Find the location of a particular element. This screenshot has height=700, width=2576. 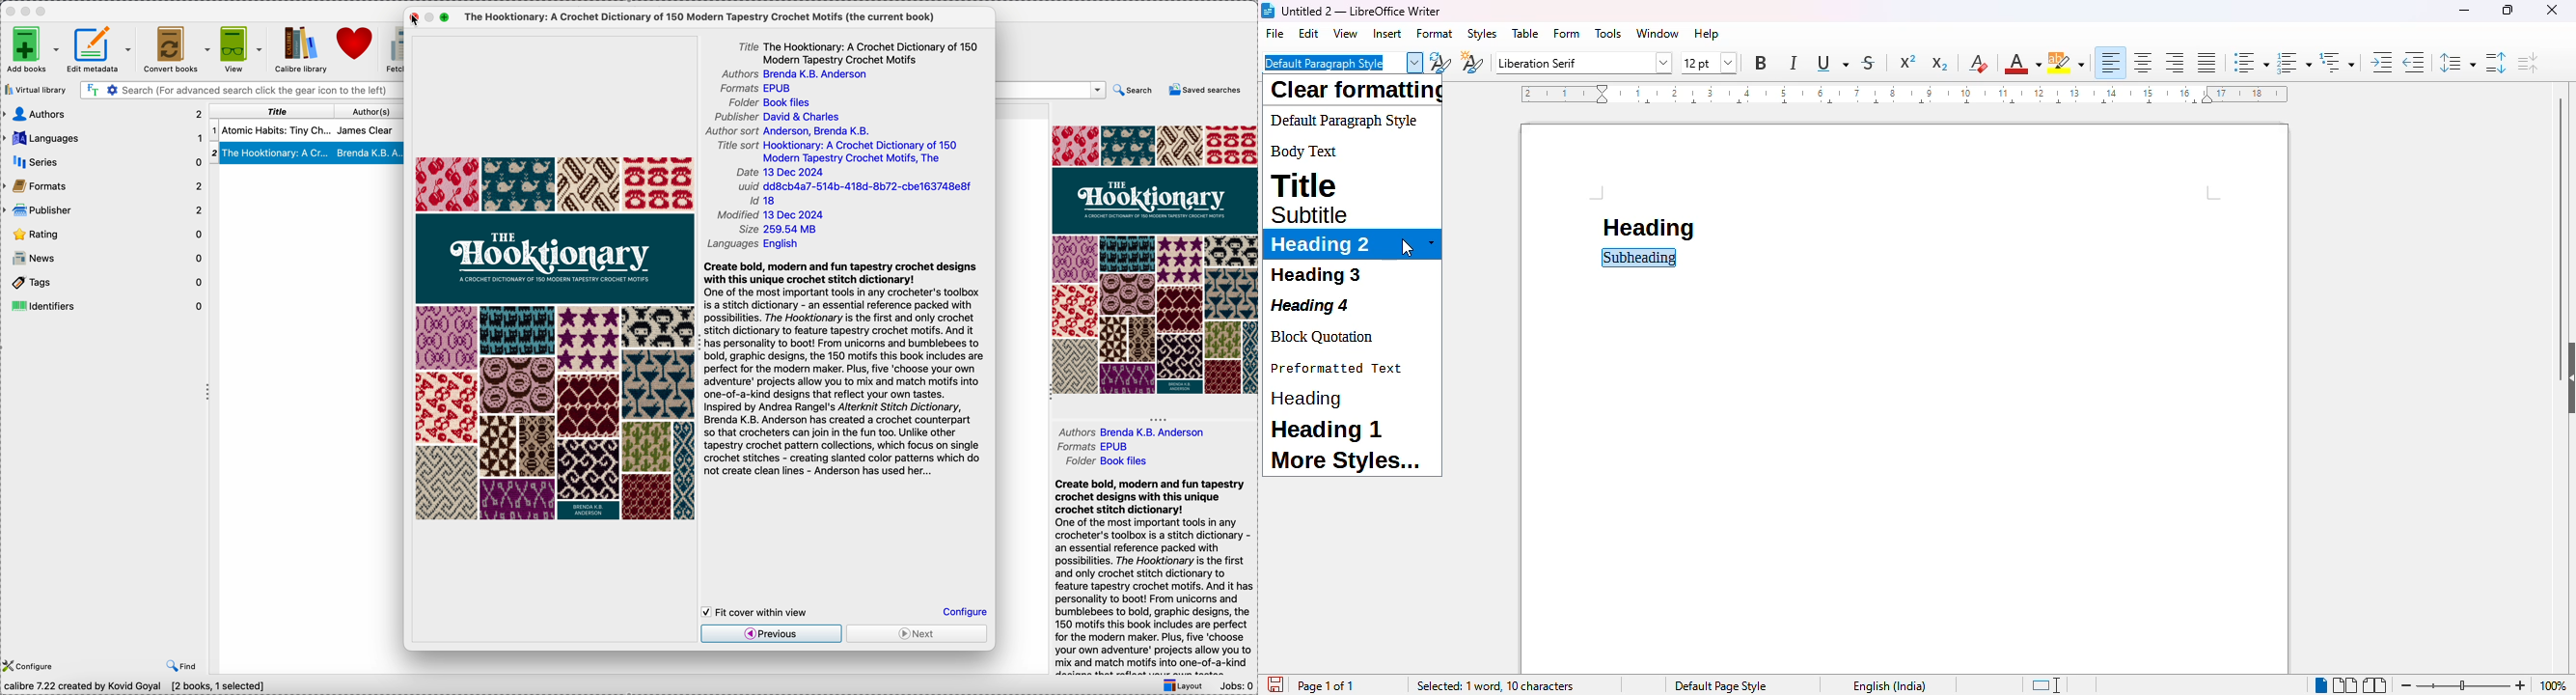

font name is located at coordinates (1584, 63).